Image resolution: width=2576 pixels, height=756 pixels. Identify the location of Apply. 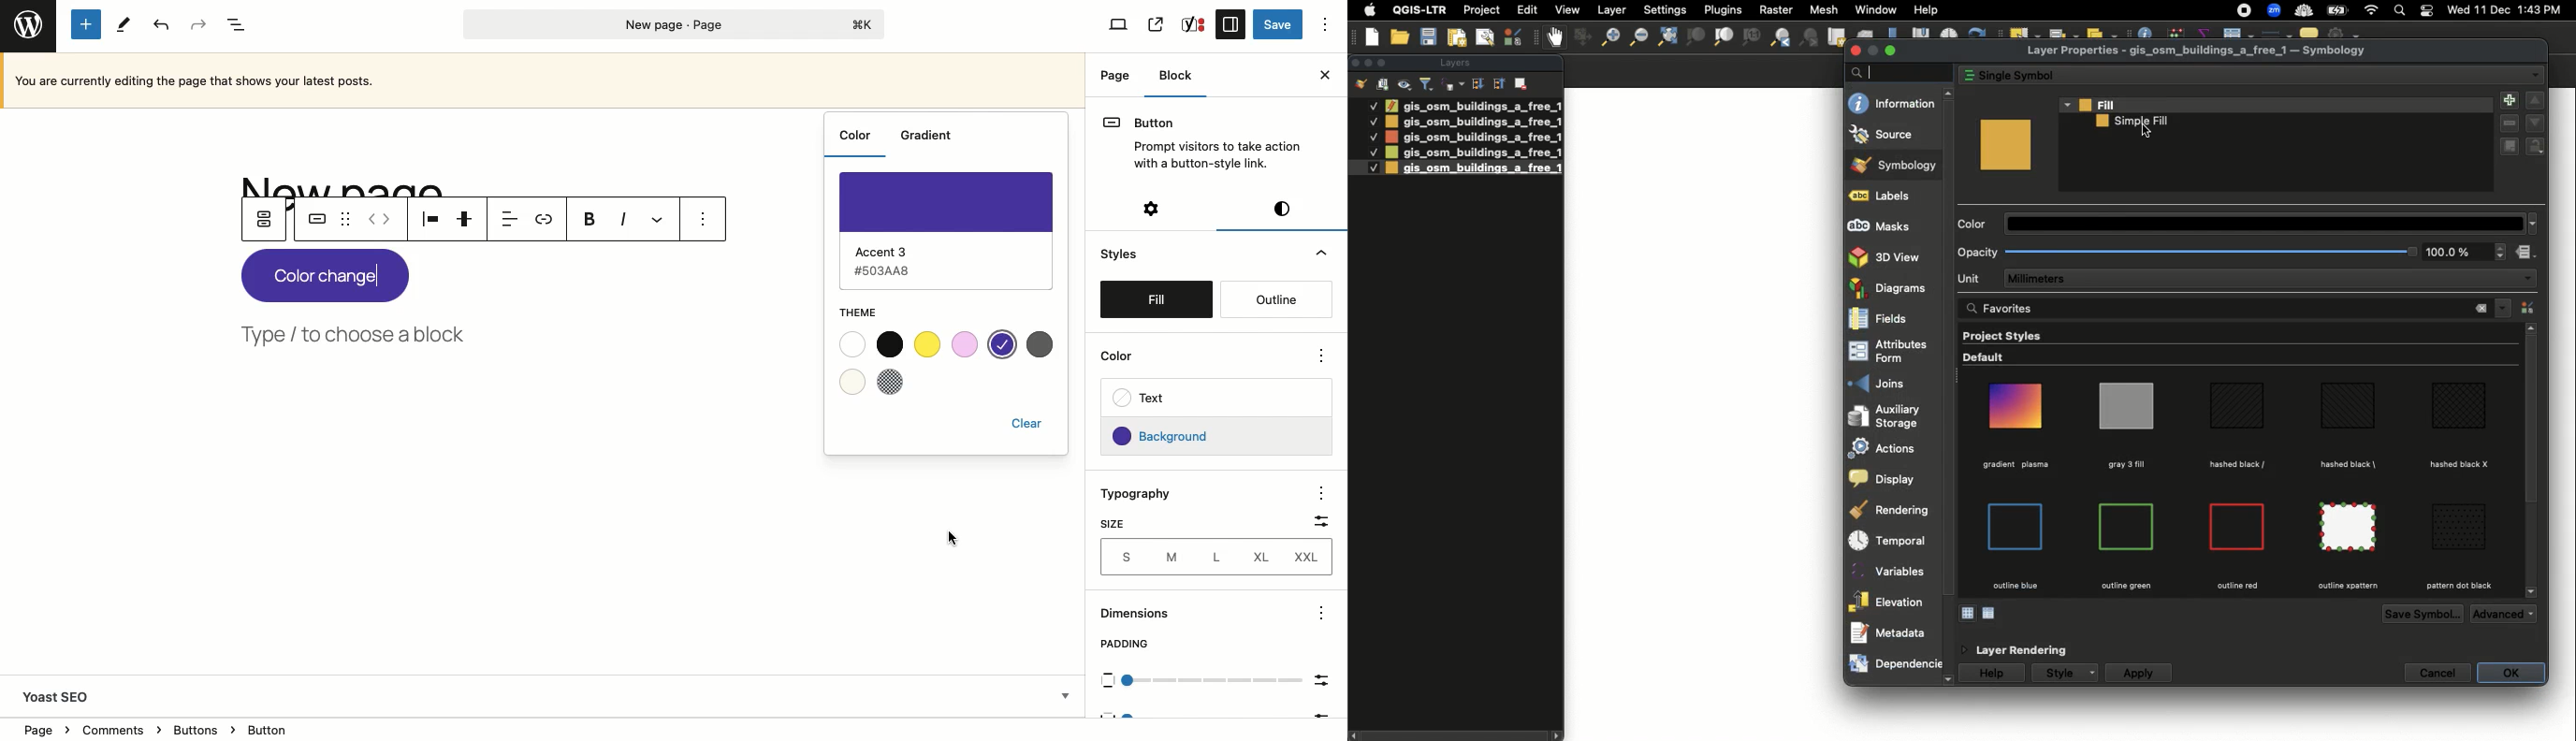
(2141, 673).